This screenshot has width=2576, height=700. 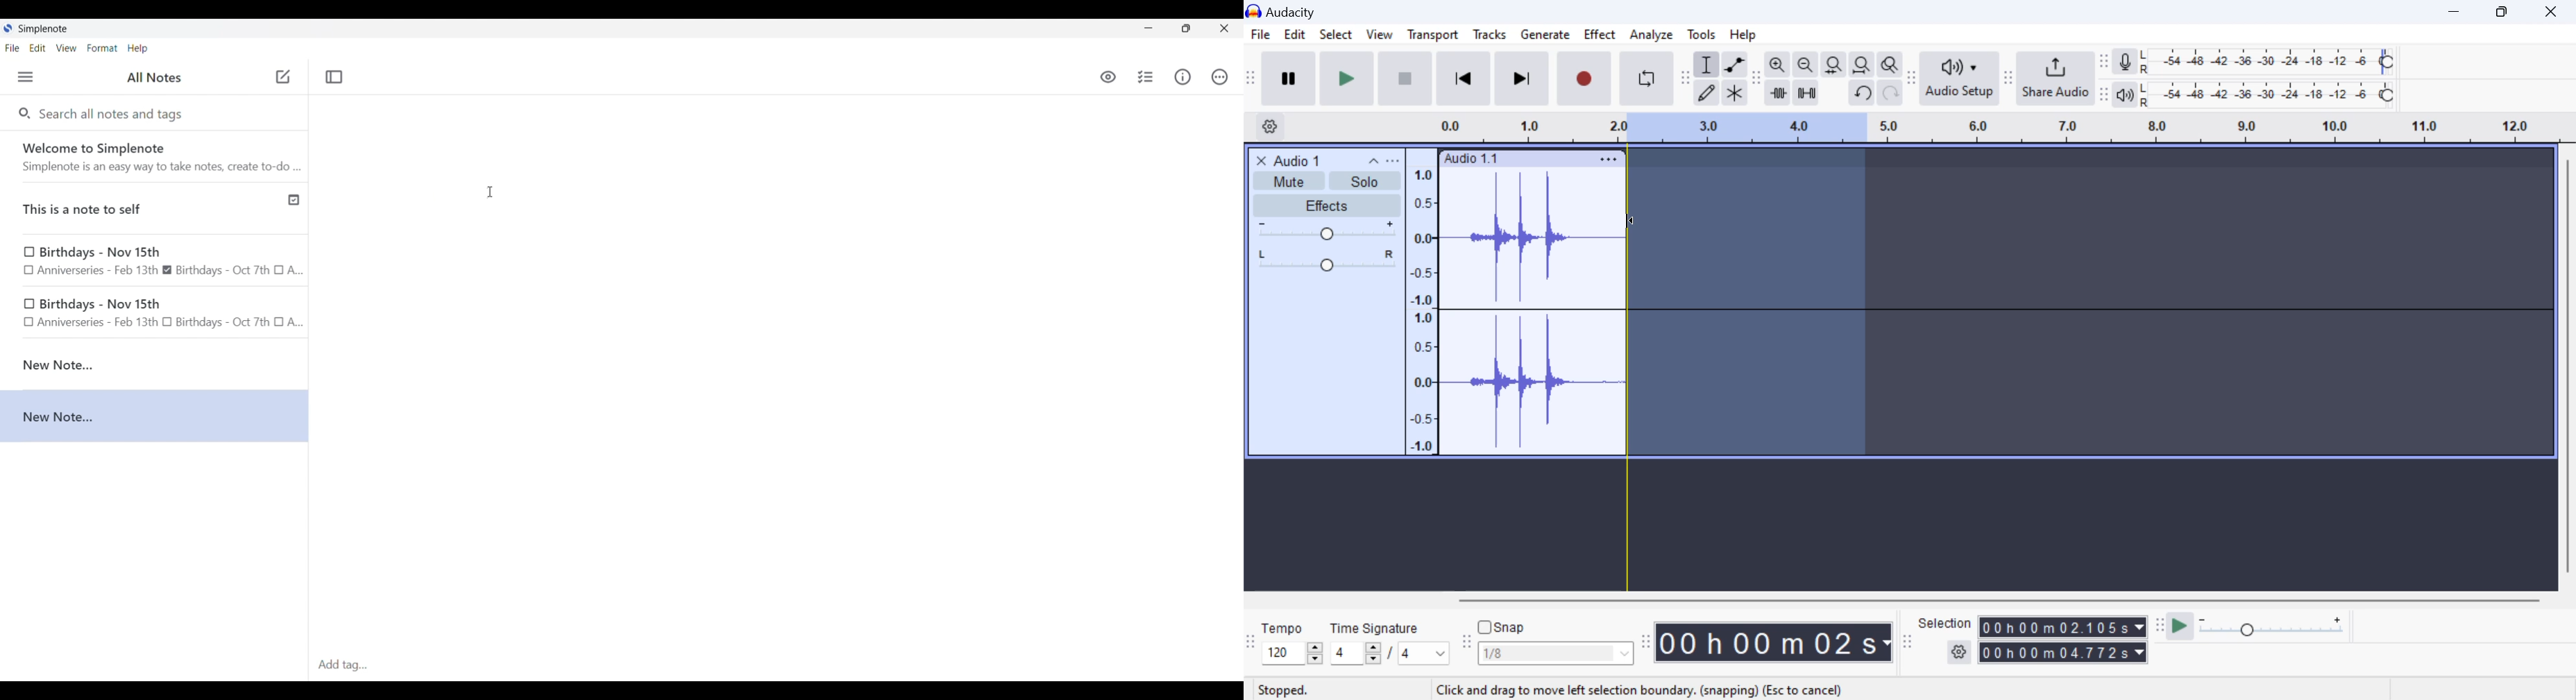 I want to click on vertical scrollbar, so click(x=2566, y=372).